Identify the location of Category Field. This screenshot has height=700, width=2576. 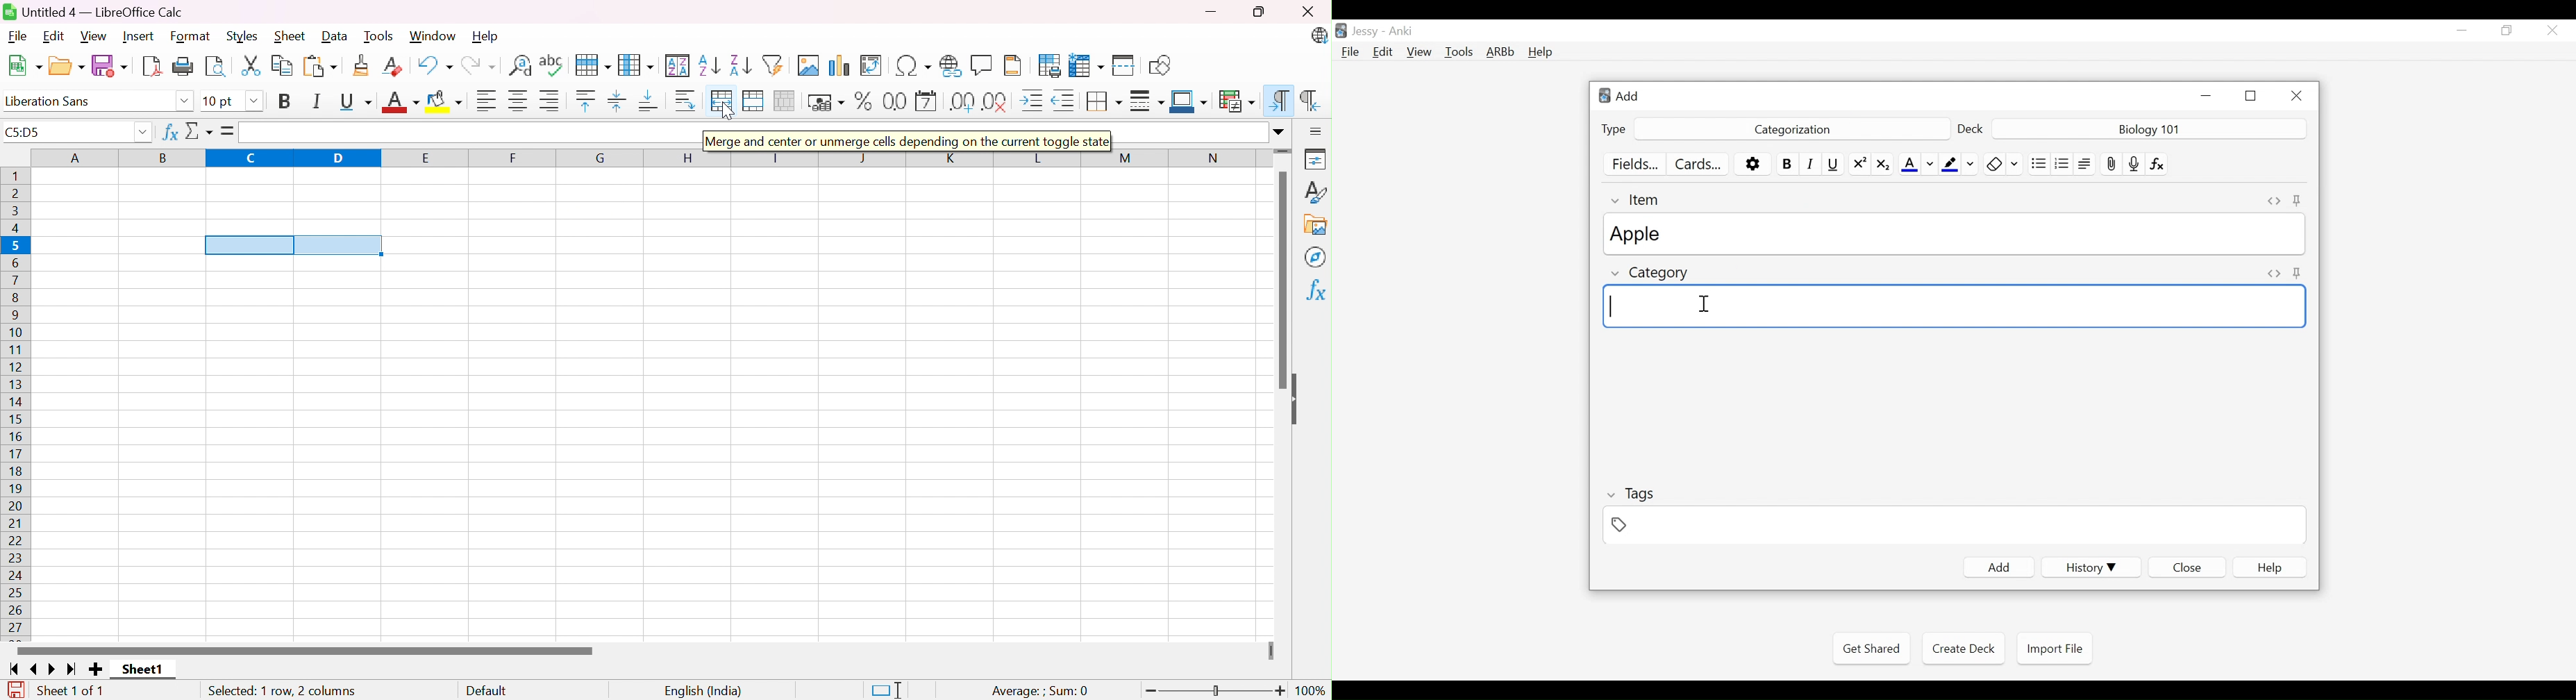
(1955, 308).